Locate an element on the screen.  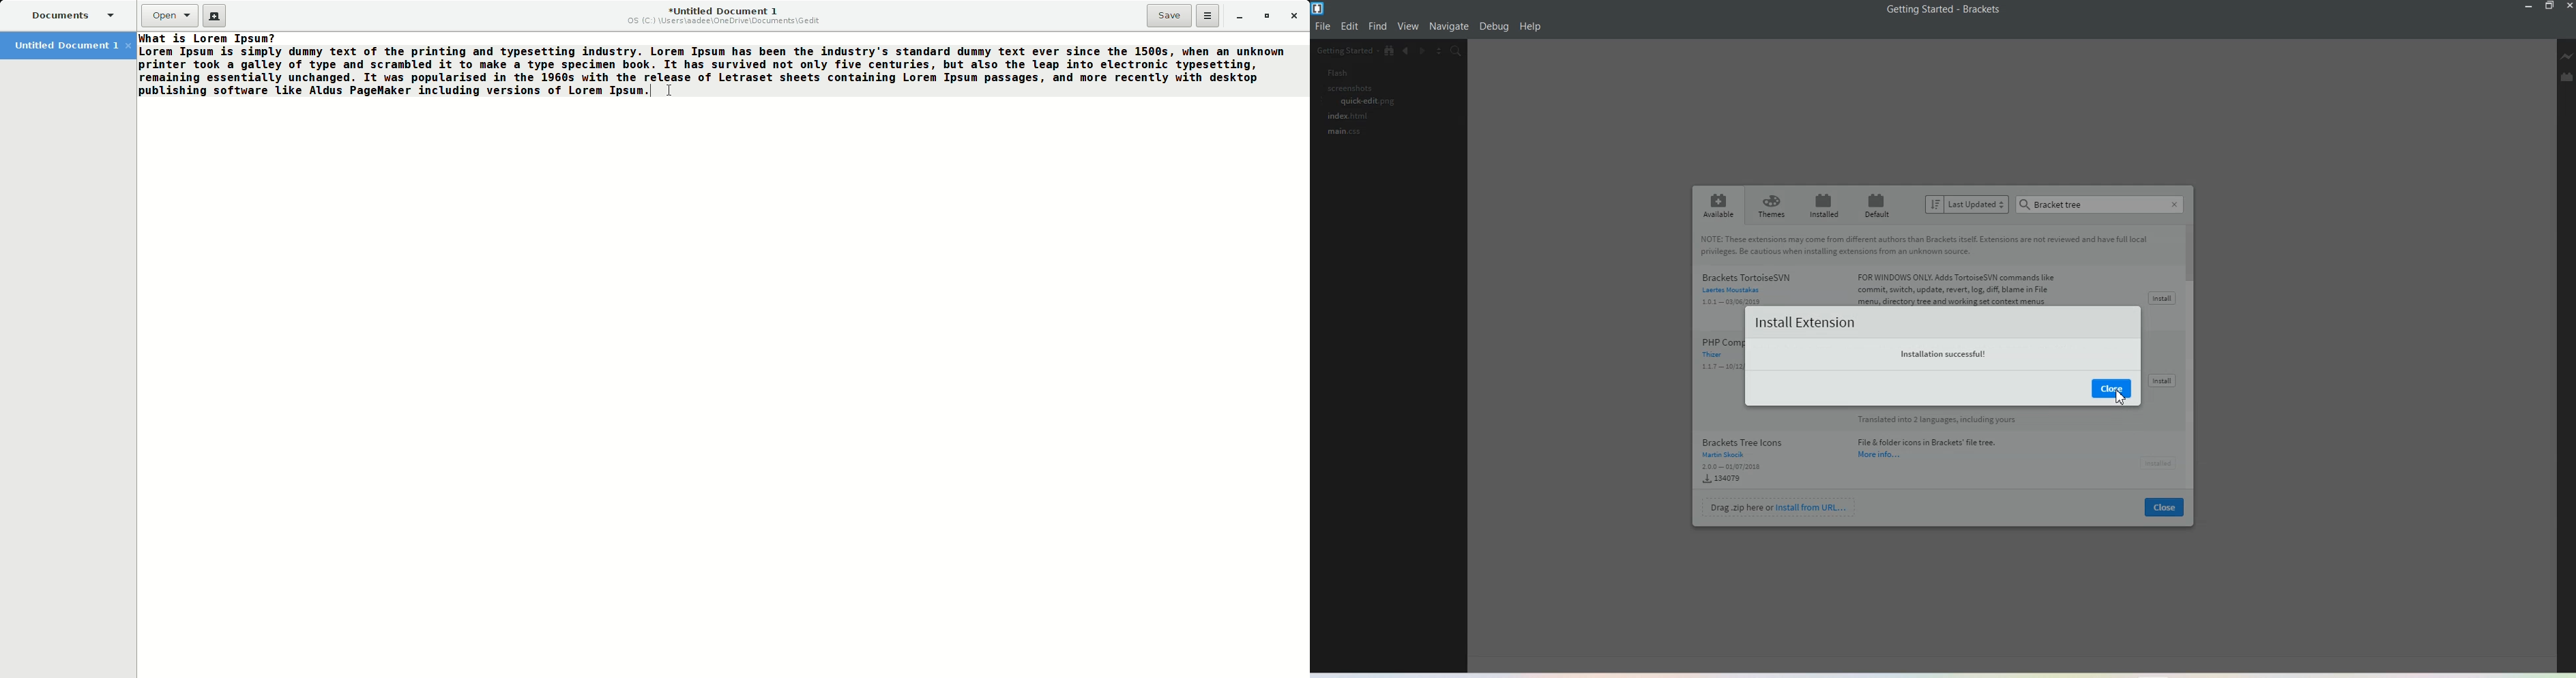
File is located at coordinates (1324, 26).